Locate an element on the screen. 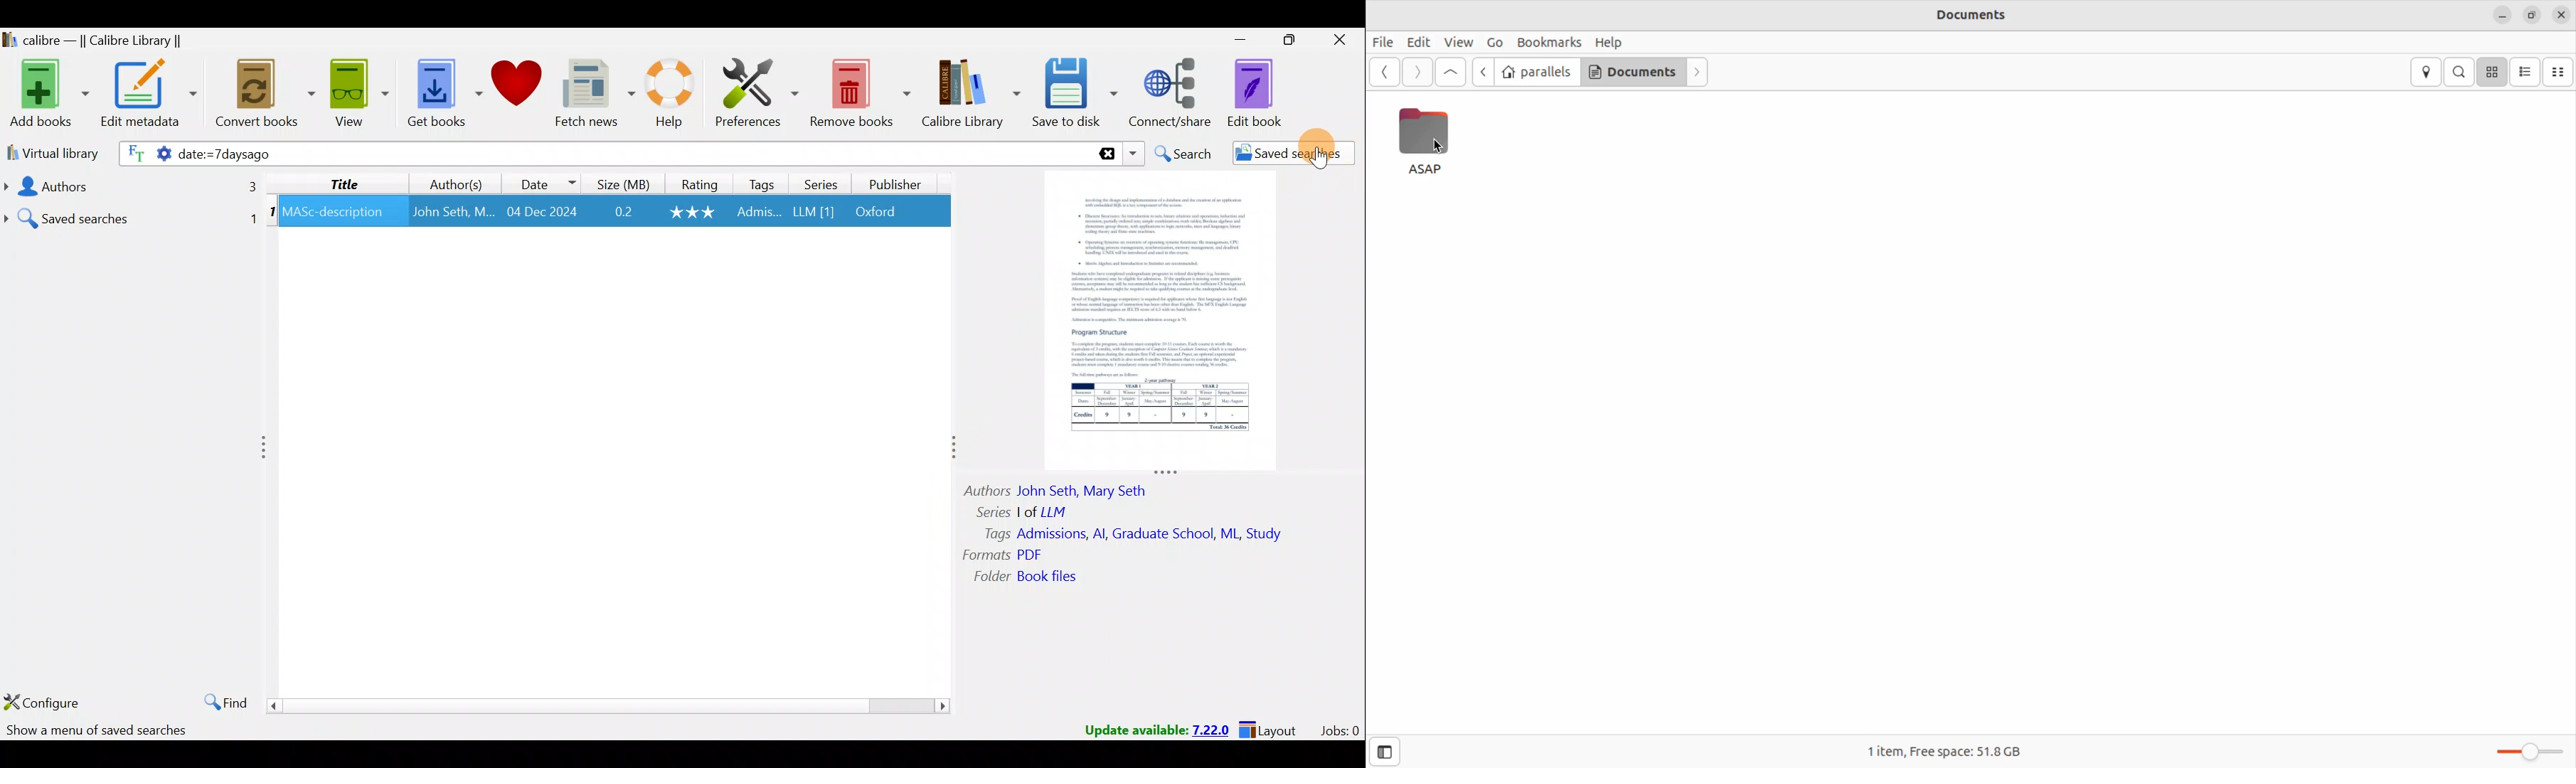 This screenshot has width=2576, height=784. Documents is located at coordinates (1633, 74).